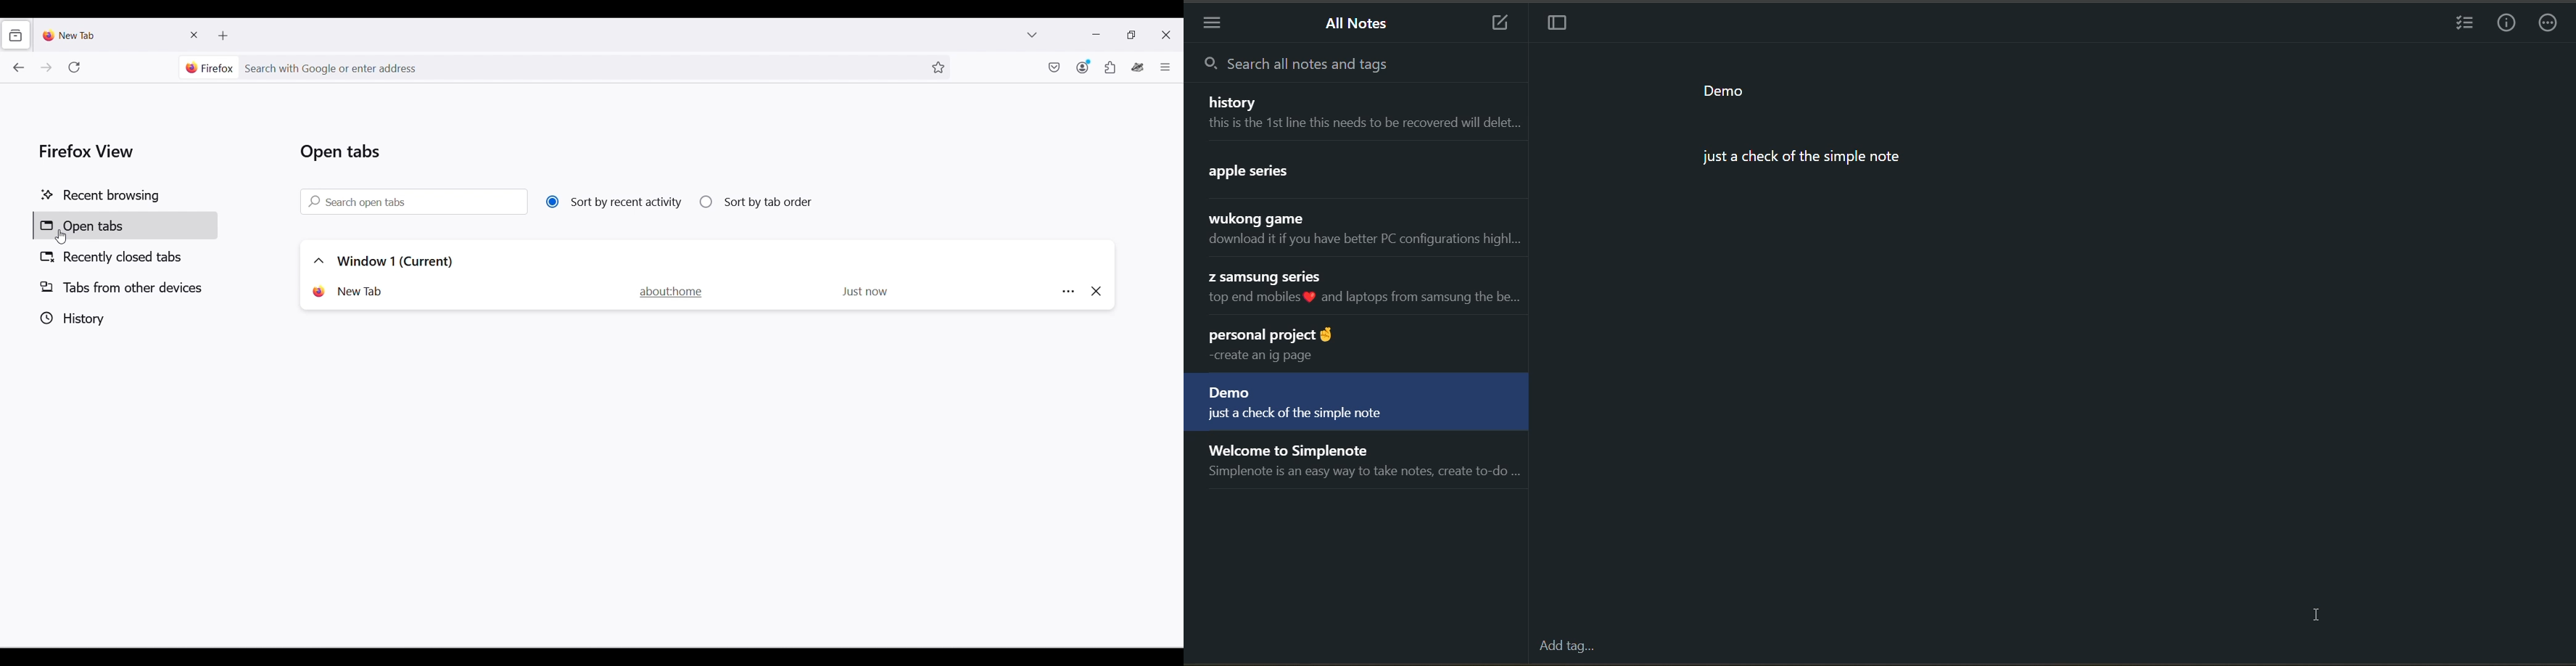  I want to click on menu, so click(1213, 25).